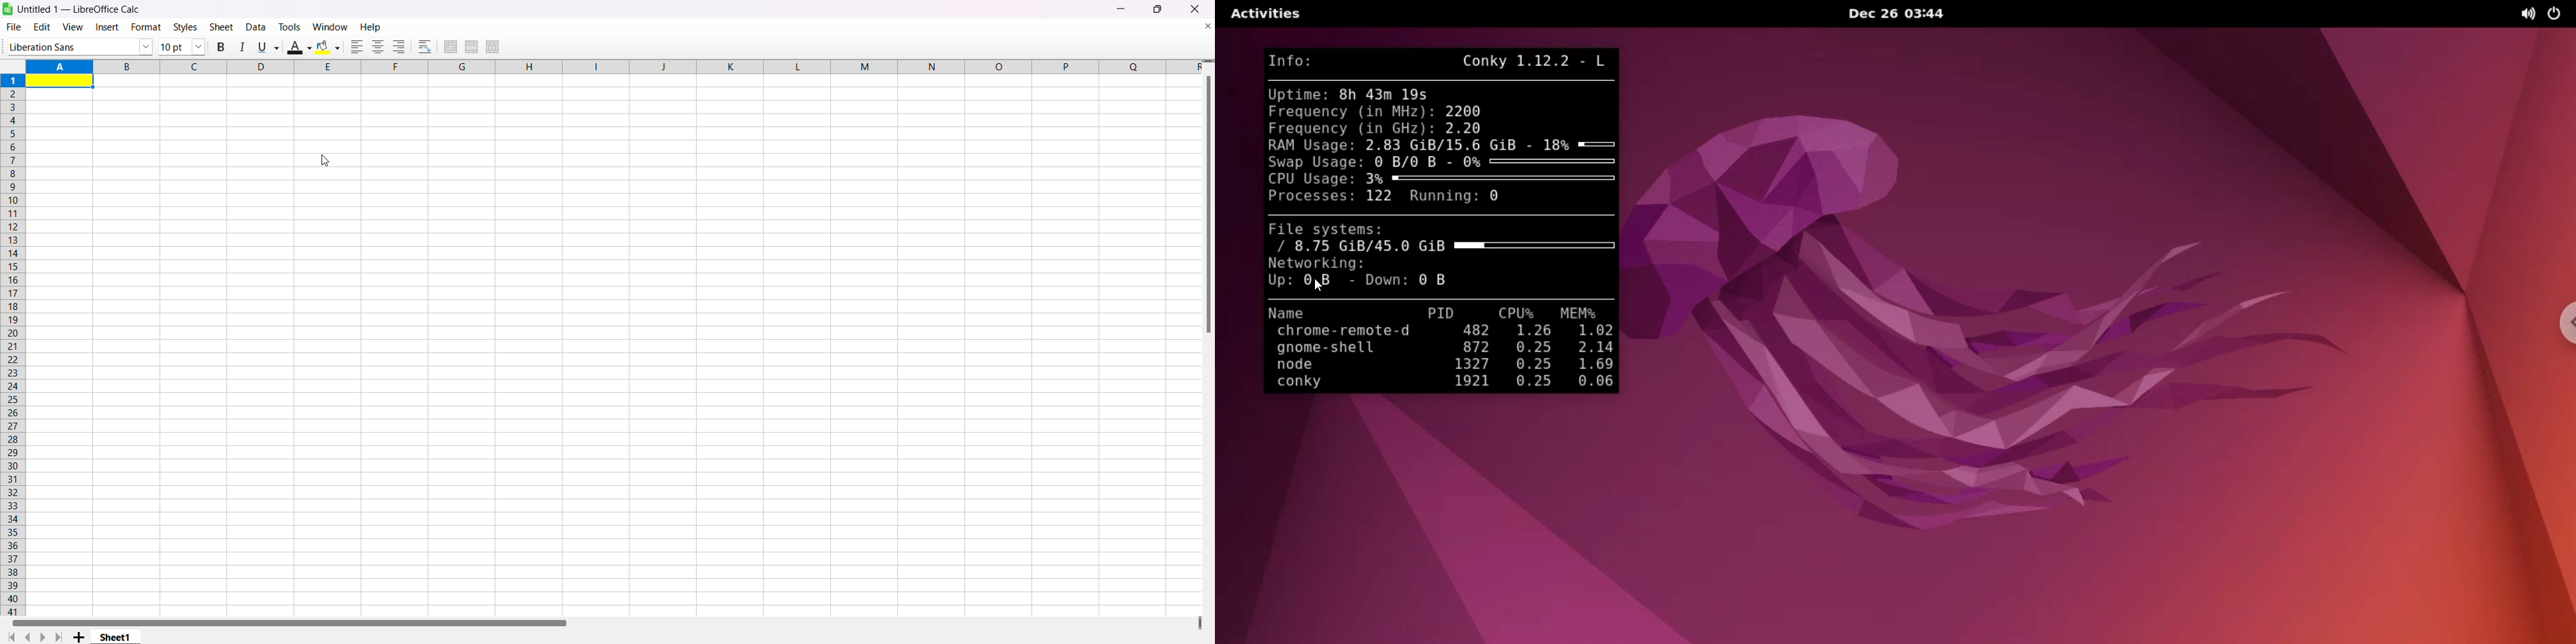 The height and width of the screenshot is (644, 2576). What do you see at coordinates (87, 9) in the screenshot?
I see `Untitled 1 - LibreOffice Calc` at bounding box center [87, 9].